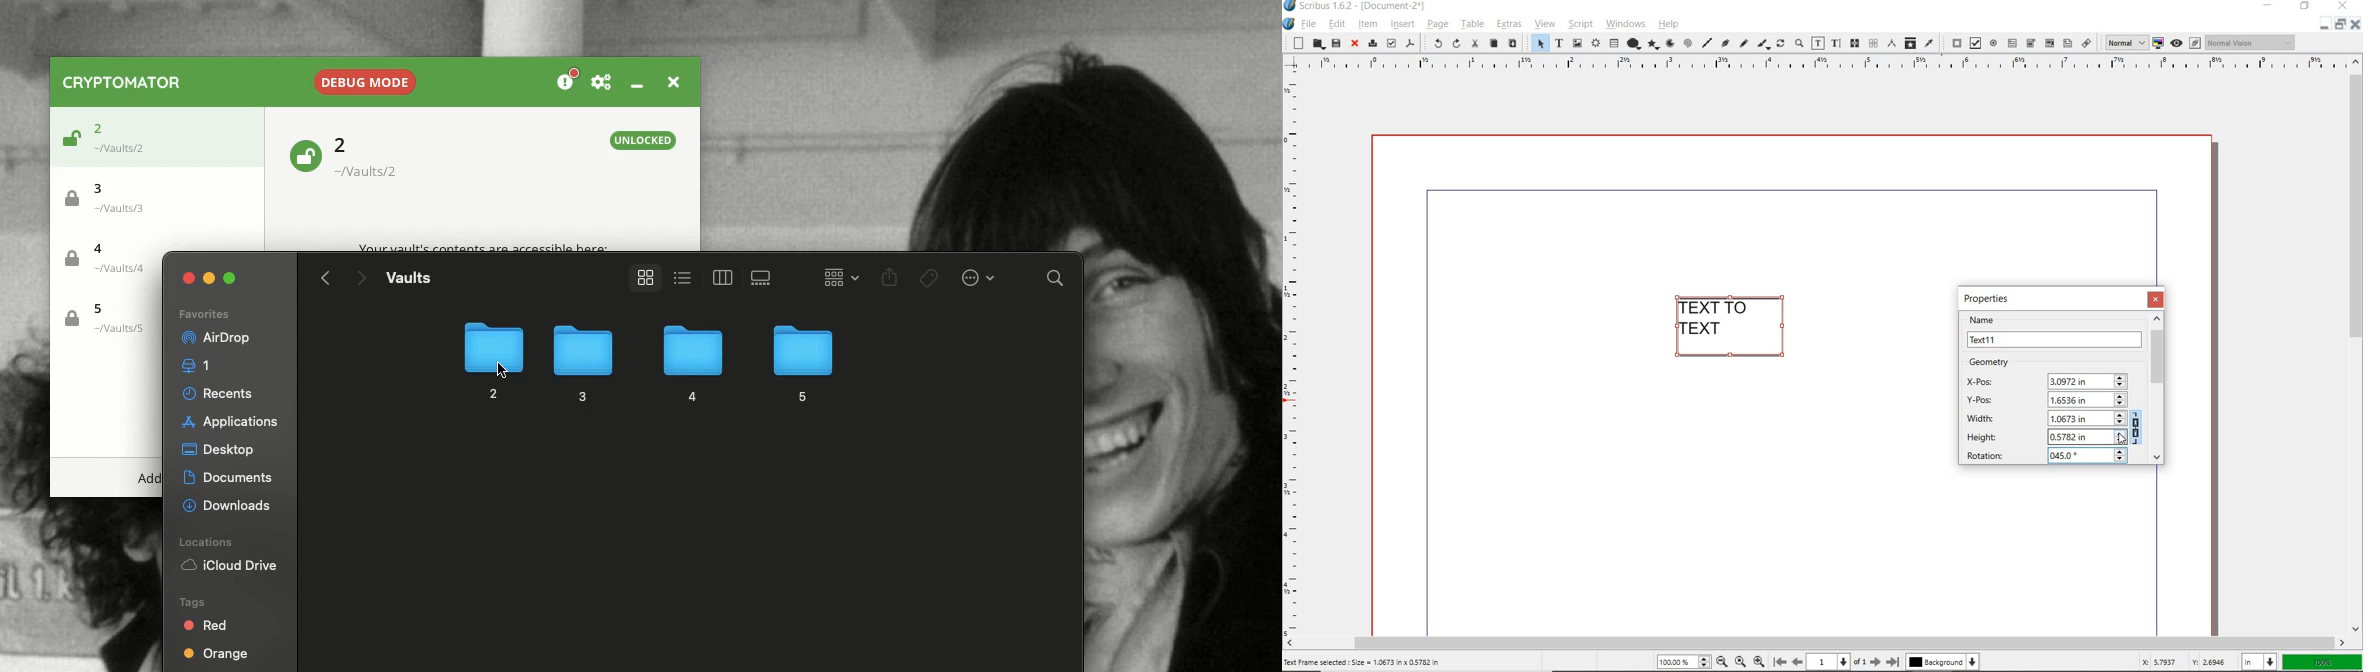 The width and height of the screenshot is (2380, 672). What do you see at coordinates (1743, 662) in the screenshot?
I see `zoom to` at bounding box center [1743, 662].